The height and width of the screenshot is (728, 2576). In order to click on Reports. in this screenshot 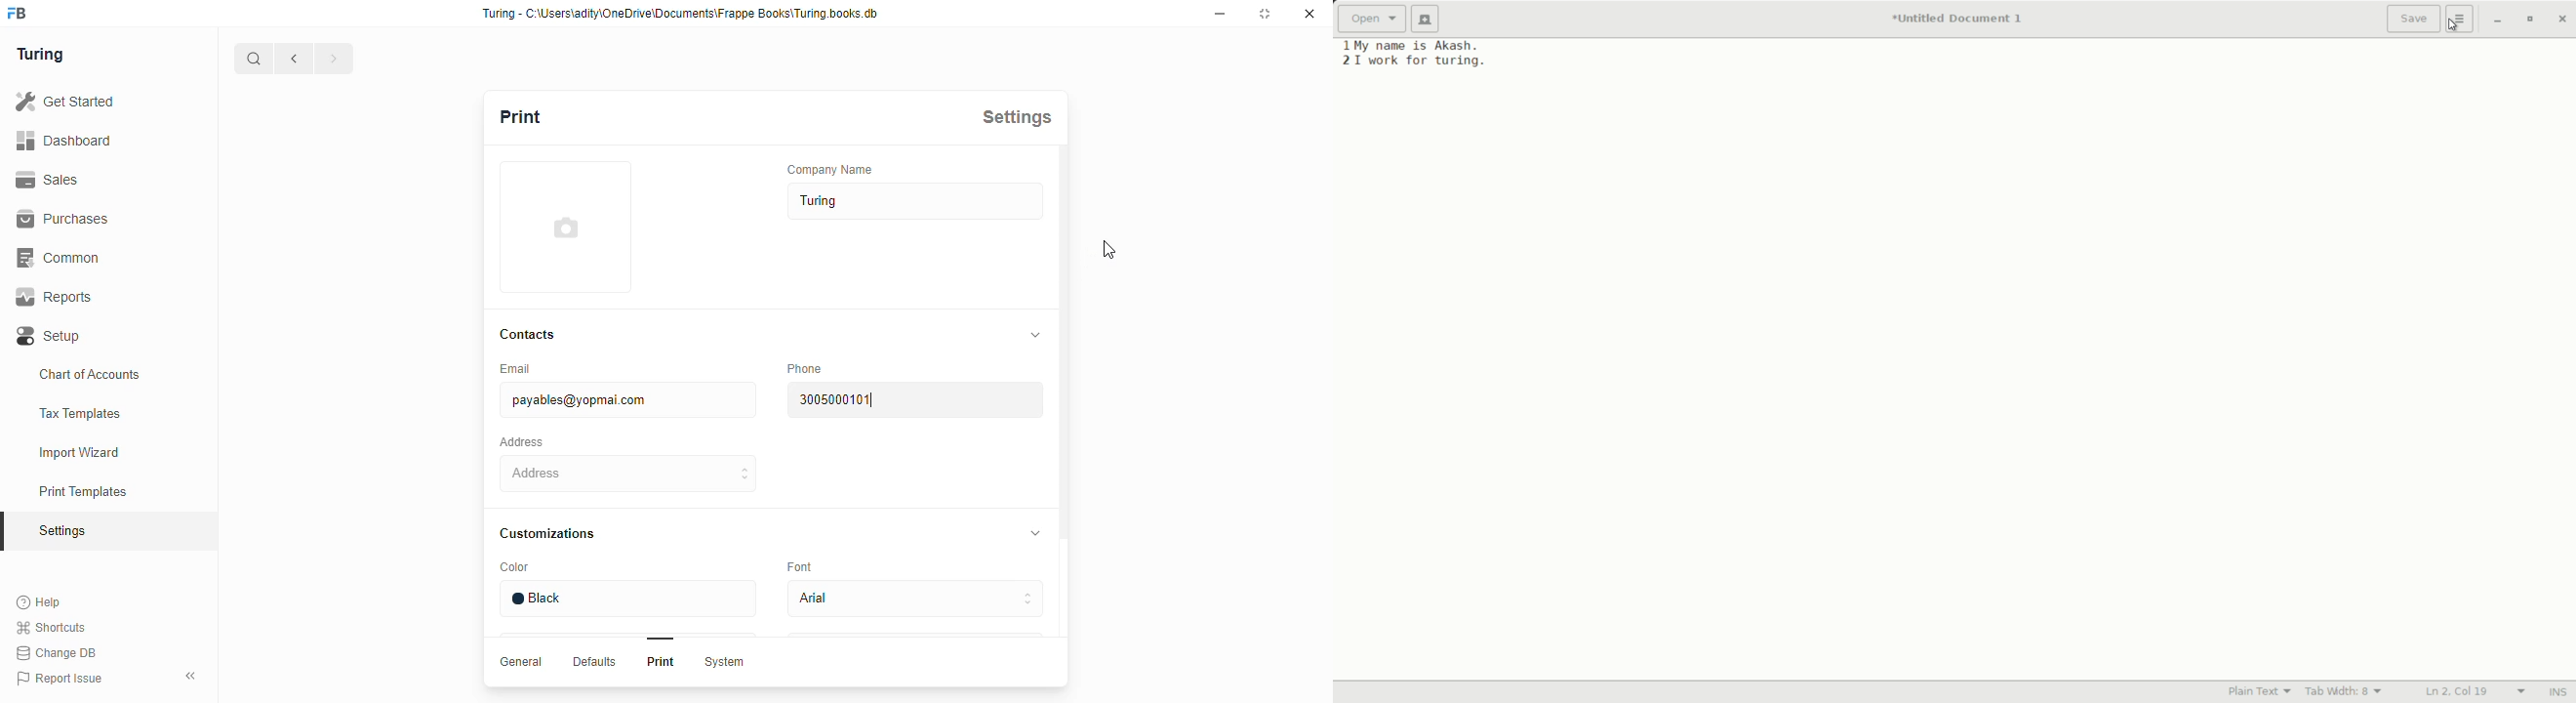, I will do `click(105, 297)`.